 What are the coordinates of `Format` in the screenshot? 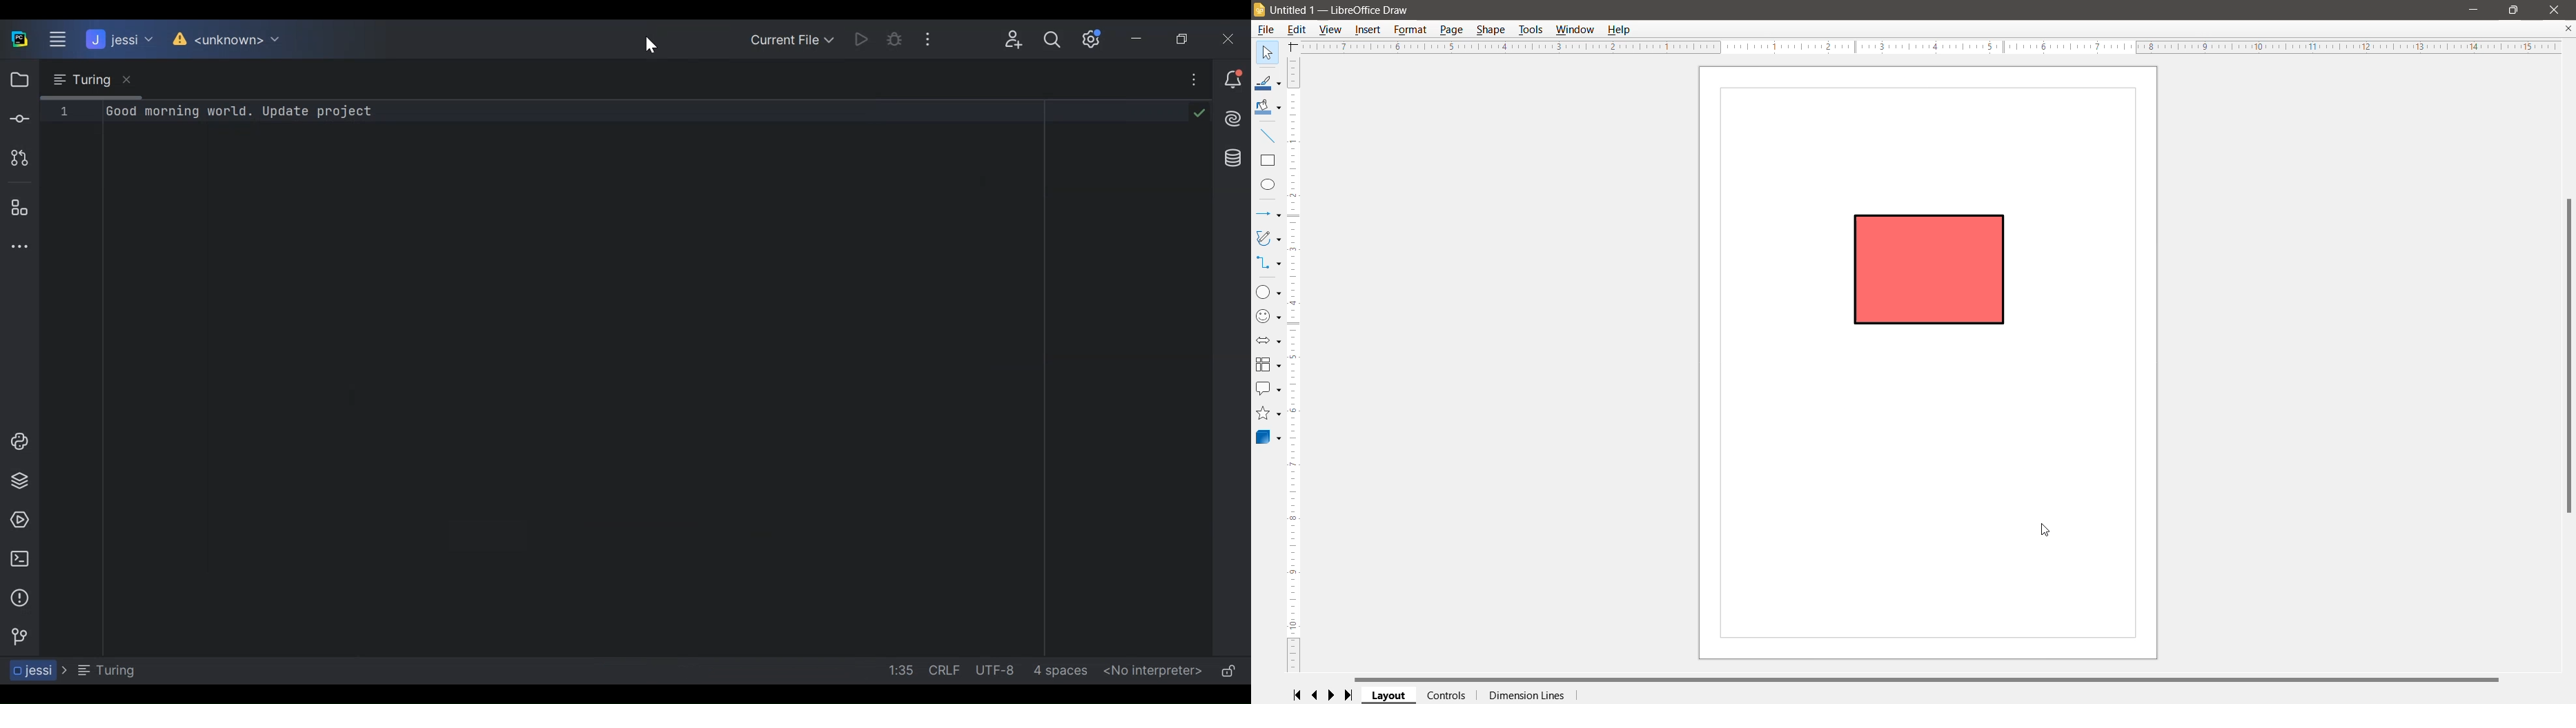 It's located at (1410, 30).